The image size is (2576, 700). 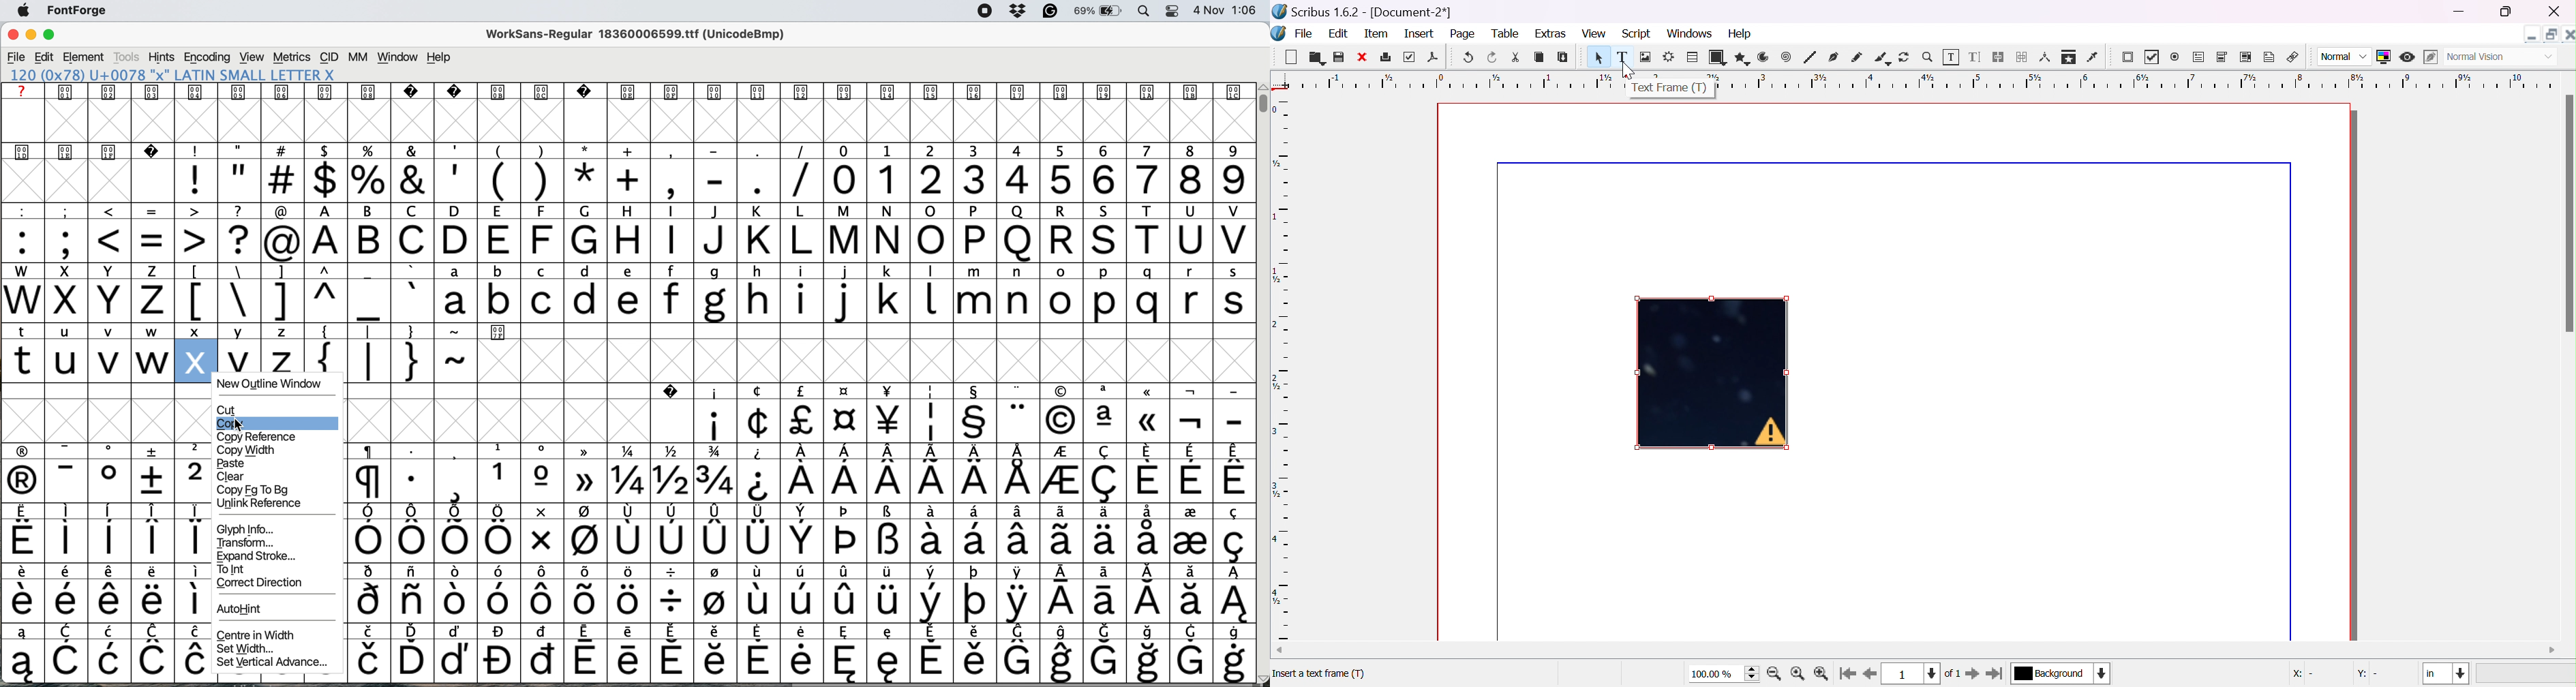 What do you see at coordinates (804, 571) in the screenshot?
I see `special characters` at bounding box center [804, 571].